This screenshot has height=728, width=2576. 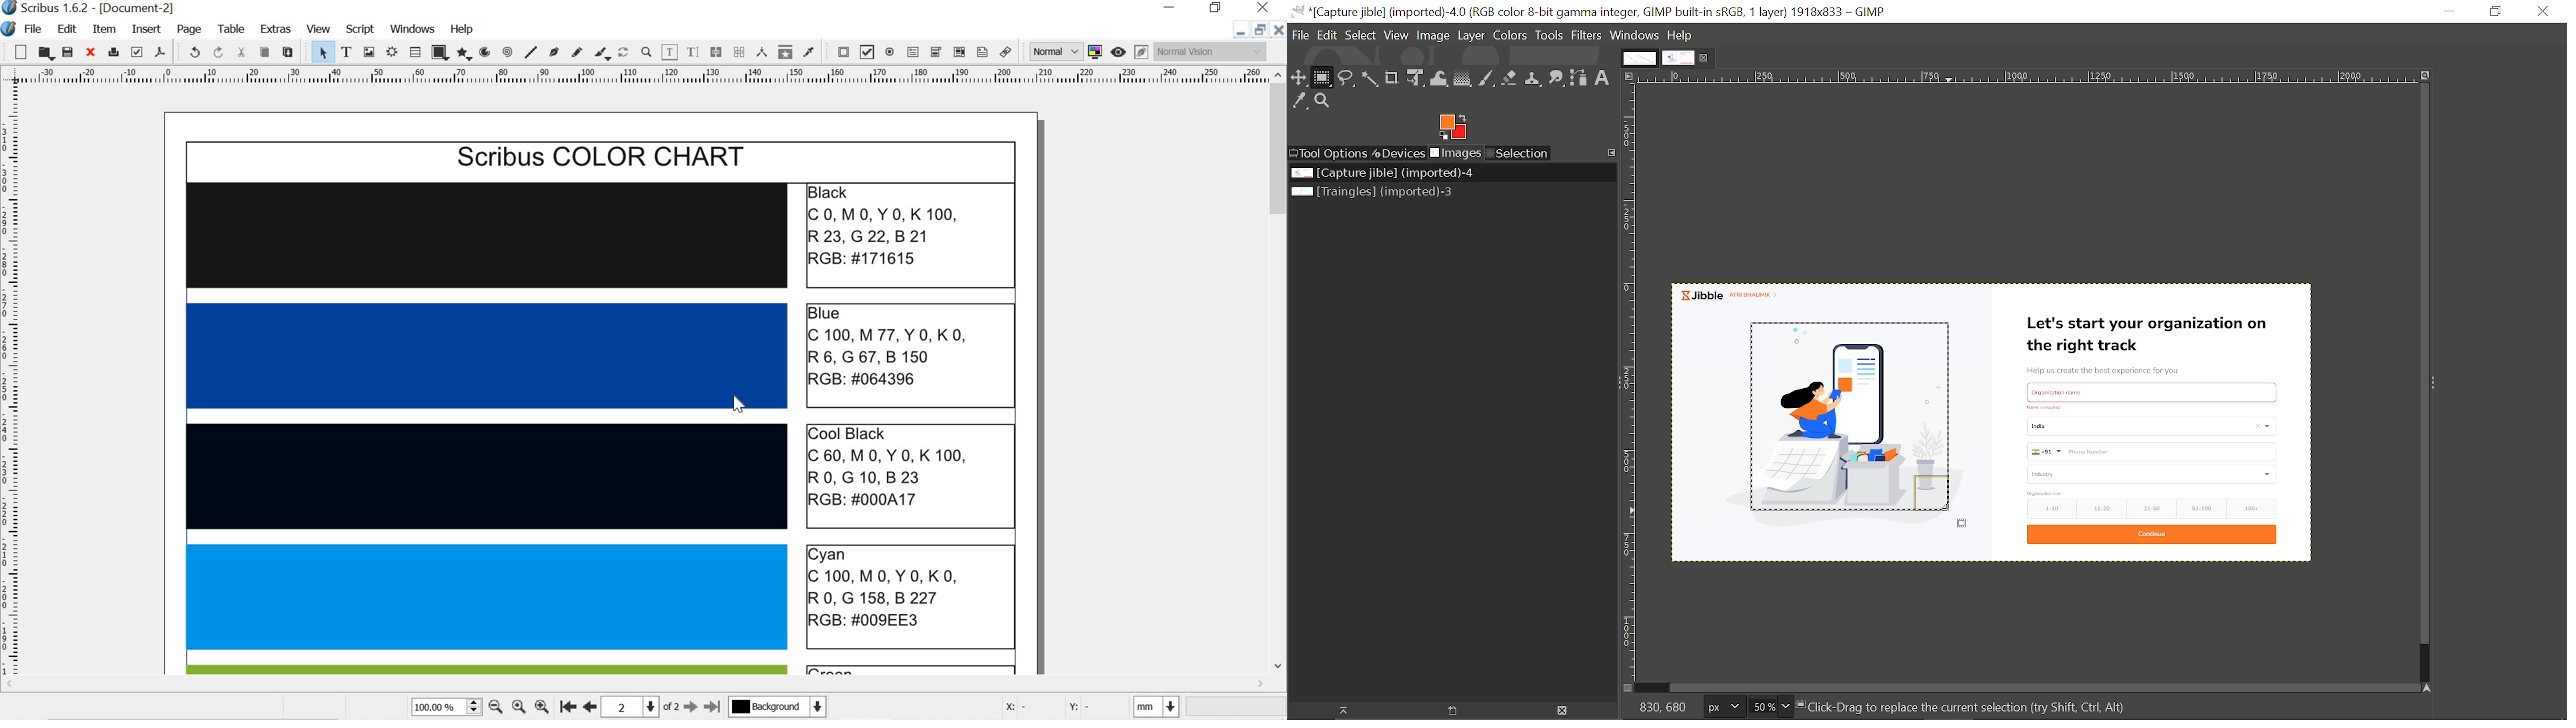 I want to click on wrap text, so click(x=1438, y=76).